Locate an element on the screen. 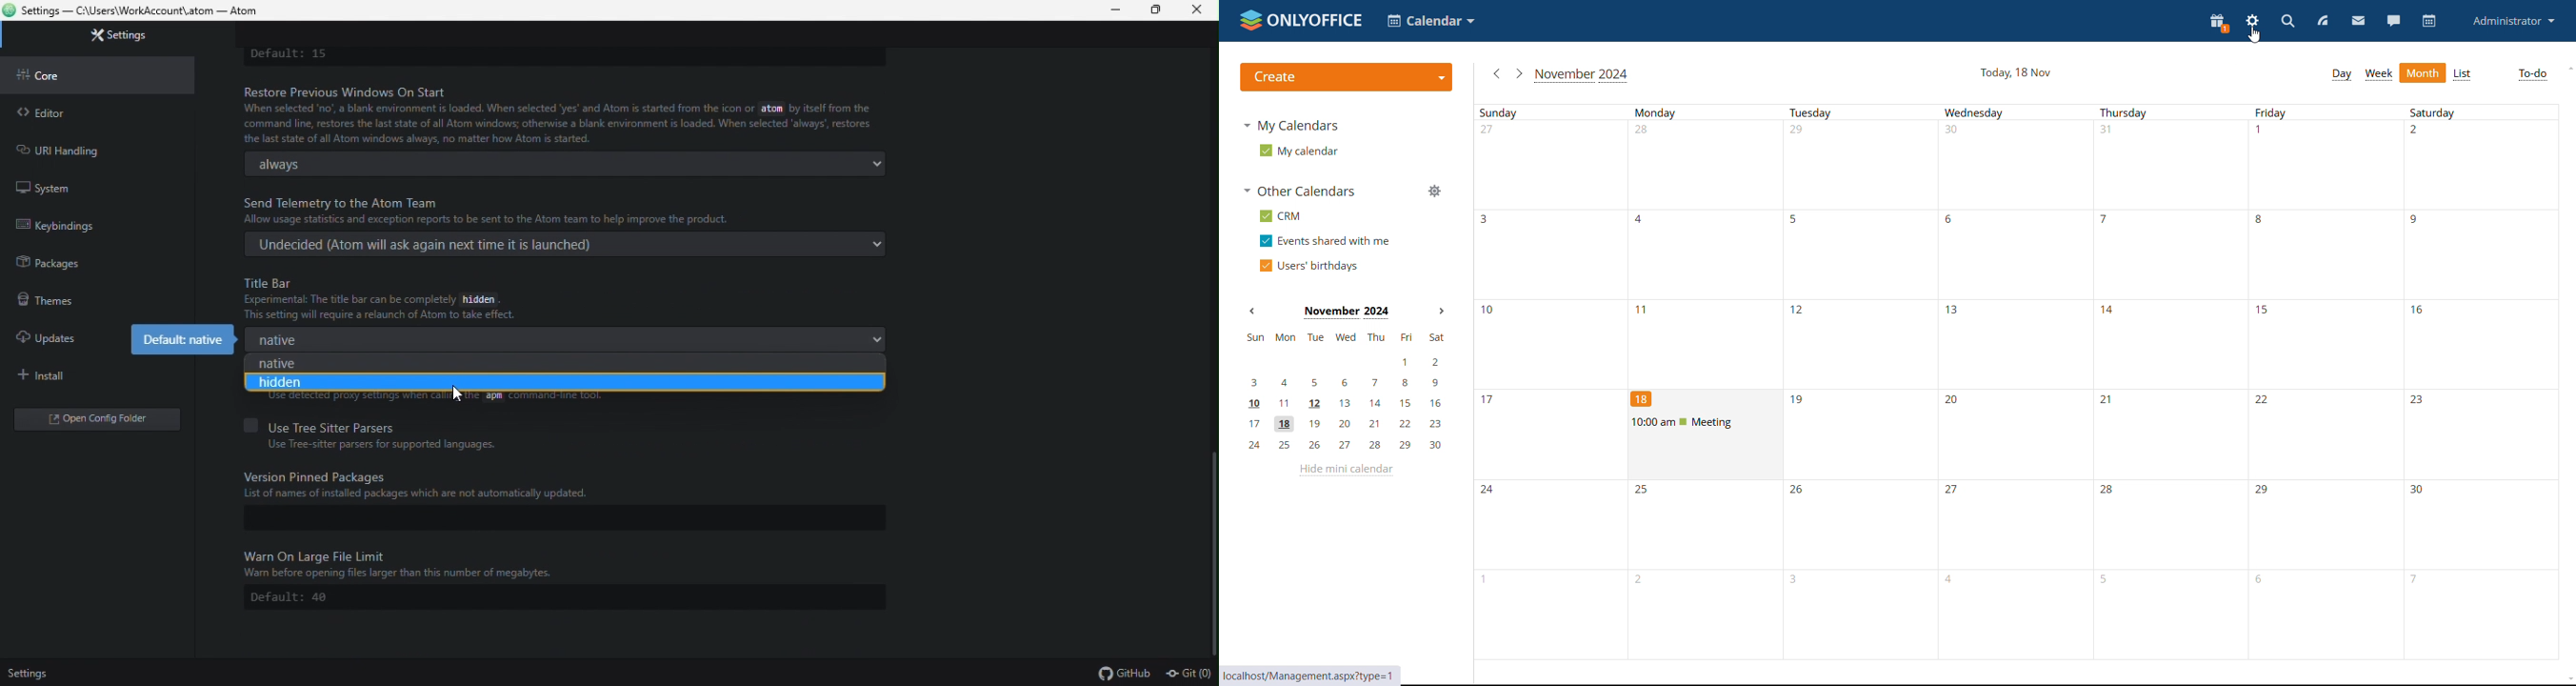 The height and width of the screenshot is (700, 2576). upcoming meeting is located at coordinates (1705, 422).